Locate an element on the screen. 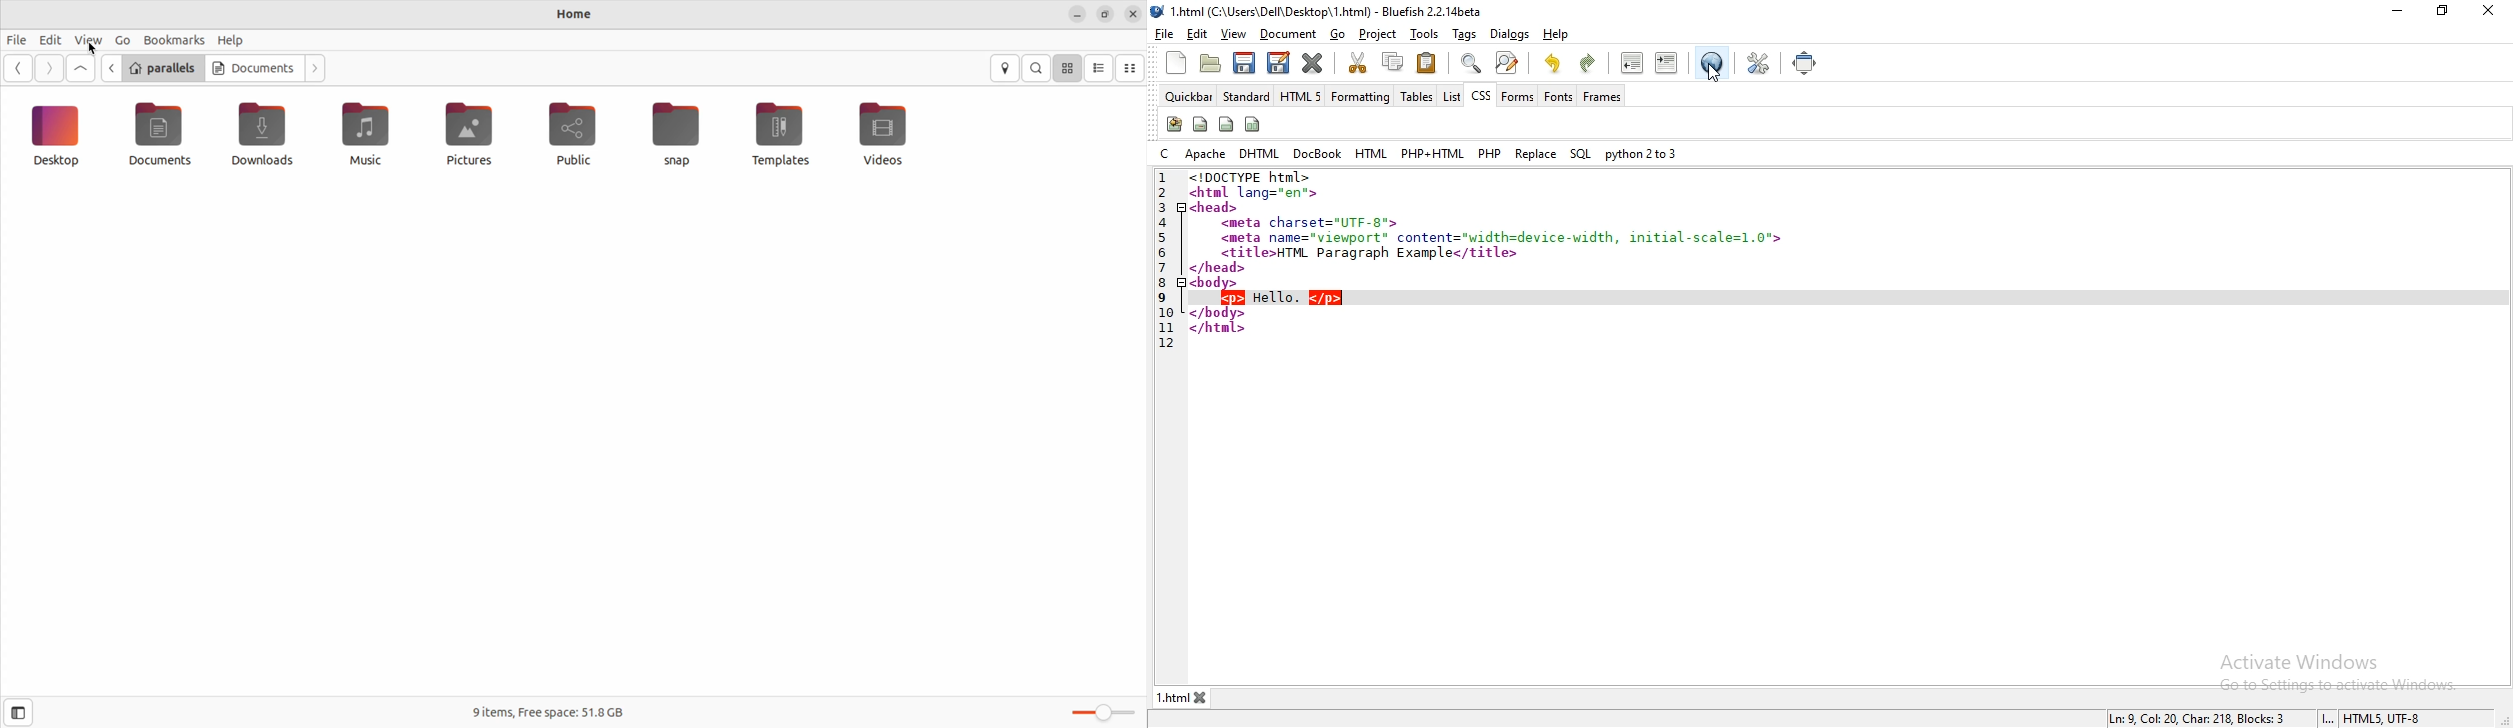  undo is located at coordinates (1552, 61).